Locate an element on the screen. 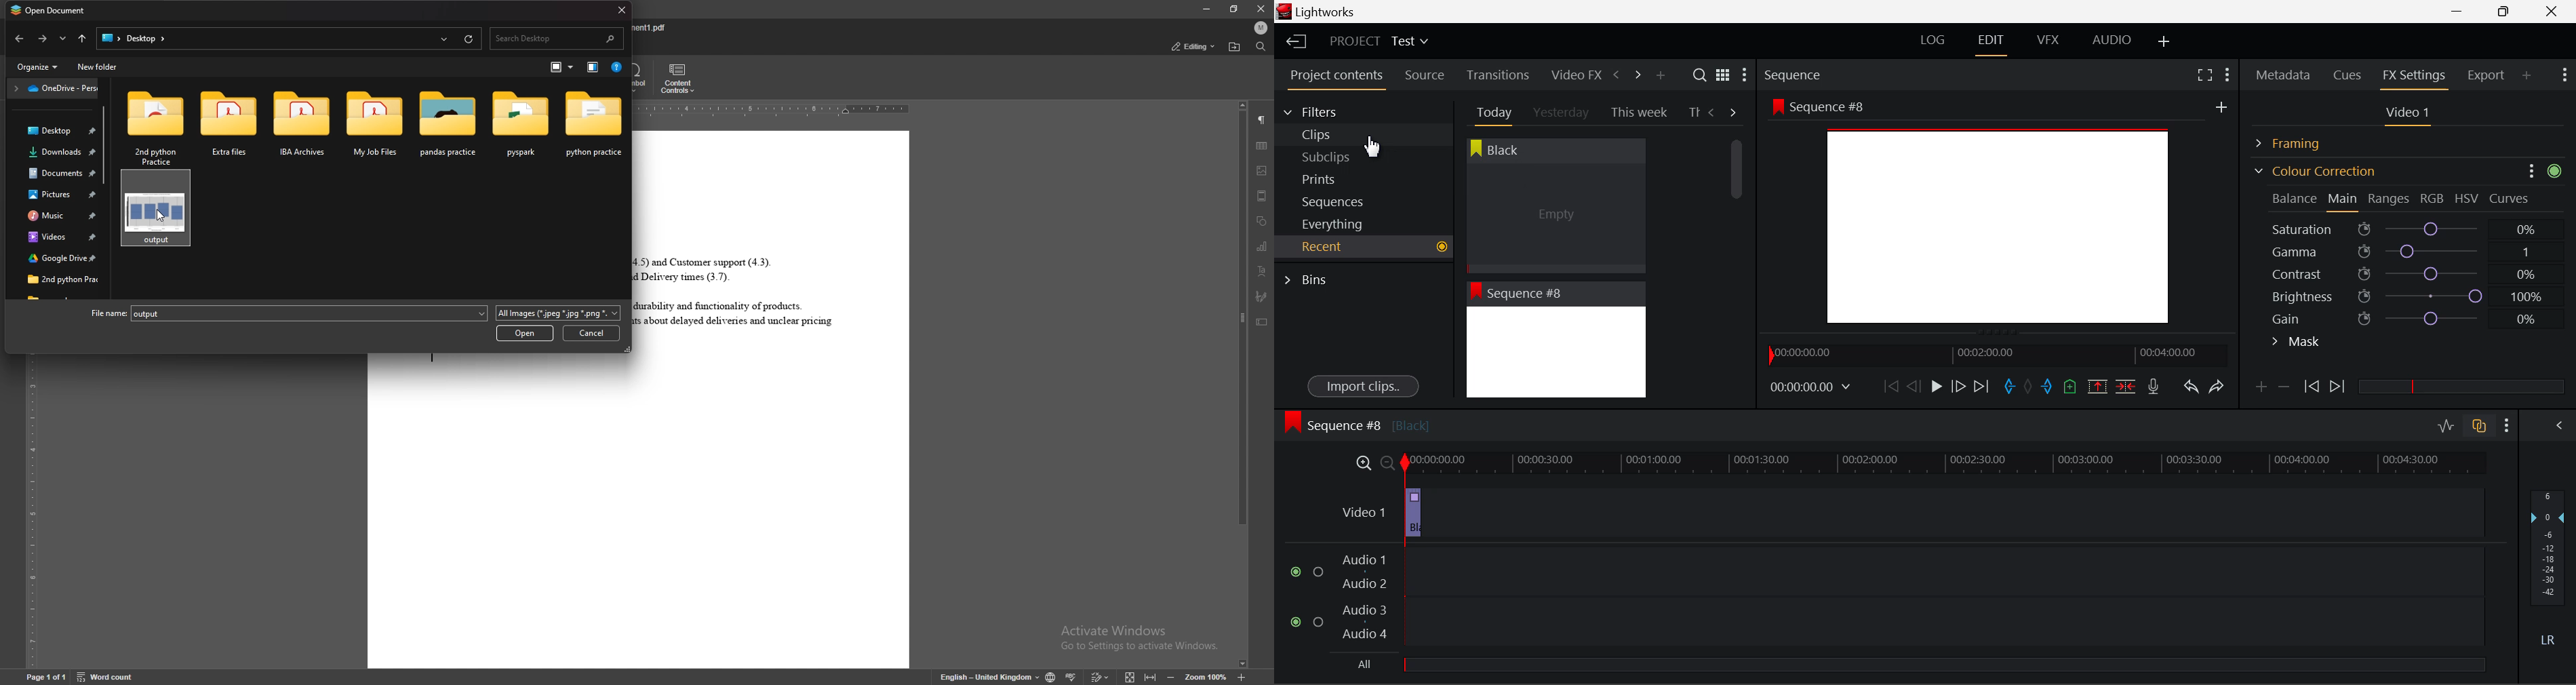 This screenshot has height=700, width=2576. Filters is located at coordinates (1323, 110).